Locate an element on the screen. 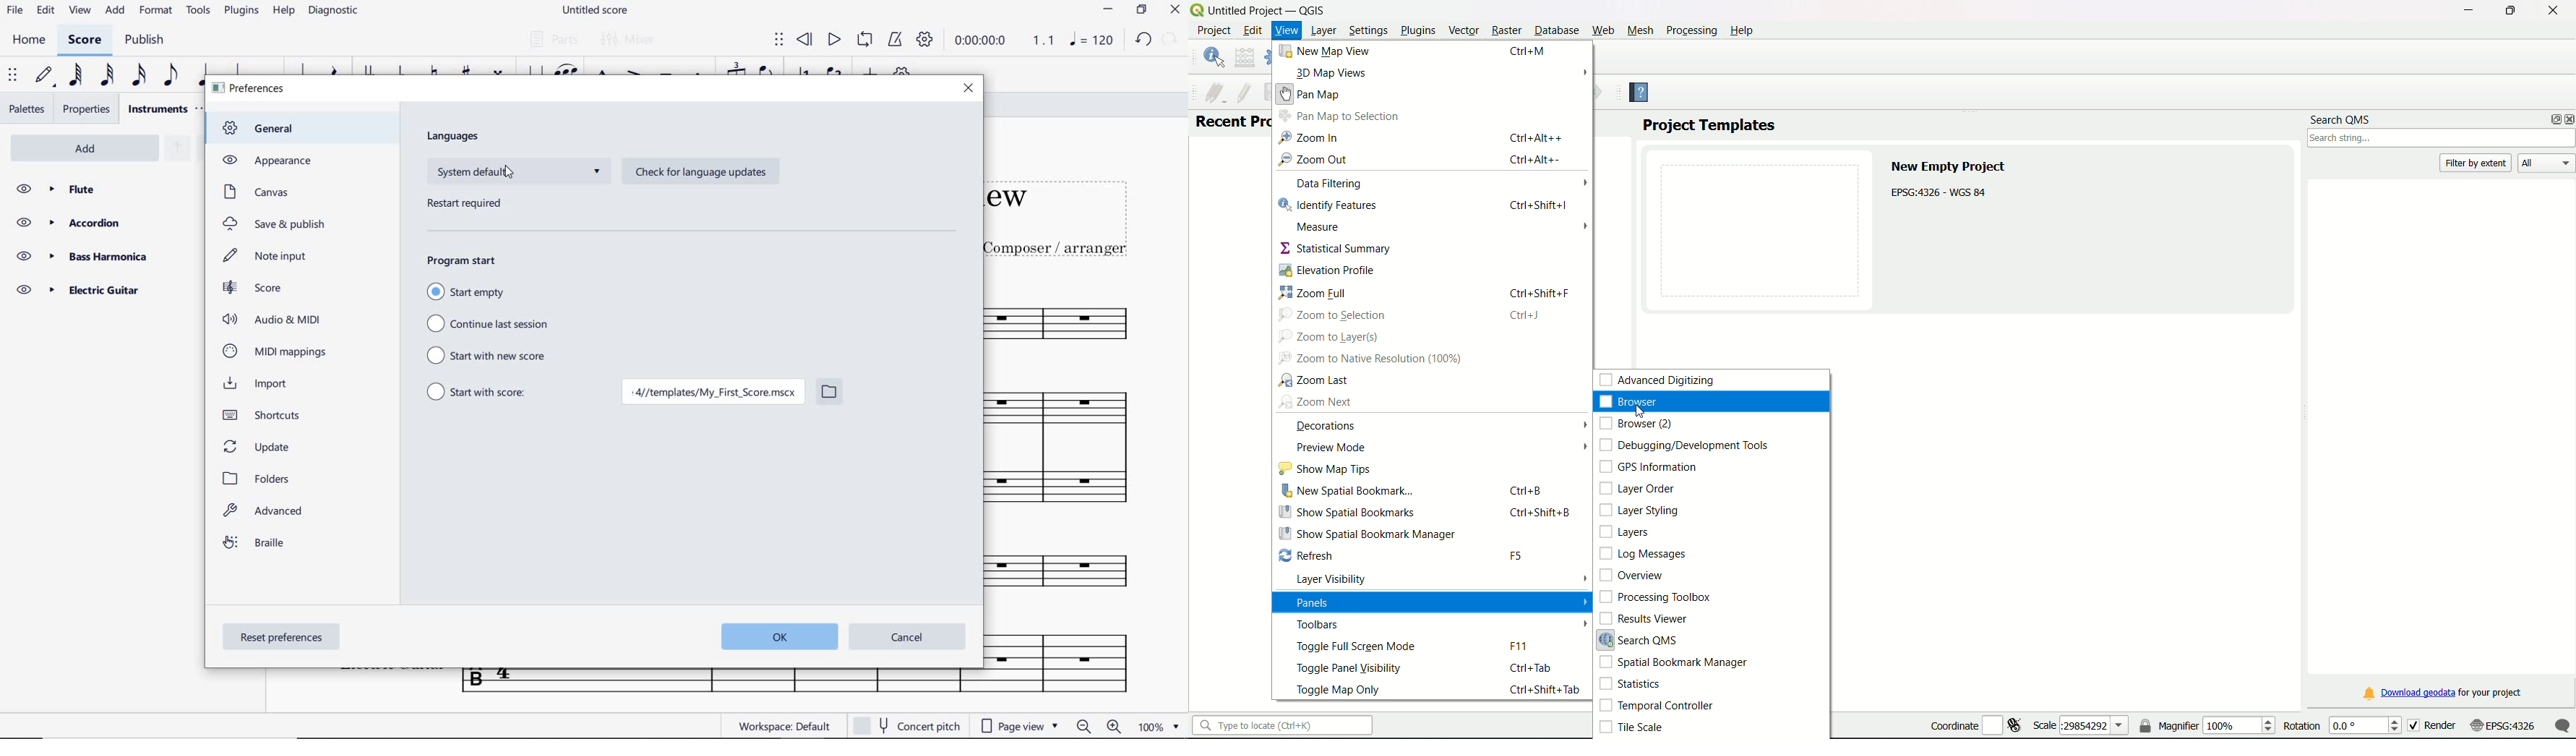 Image resolution: width=2576 pixels, height=756 pixels. Text is located at coordinates (1232, 121).